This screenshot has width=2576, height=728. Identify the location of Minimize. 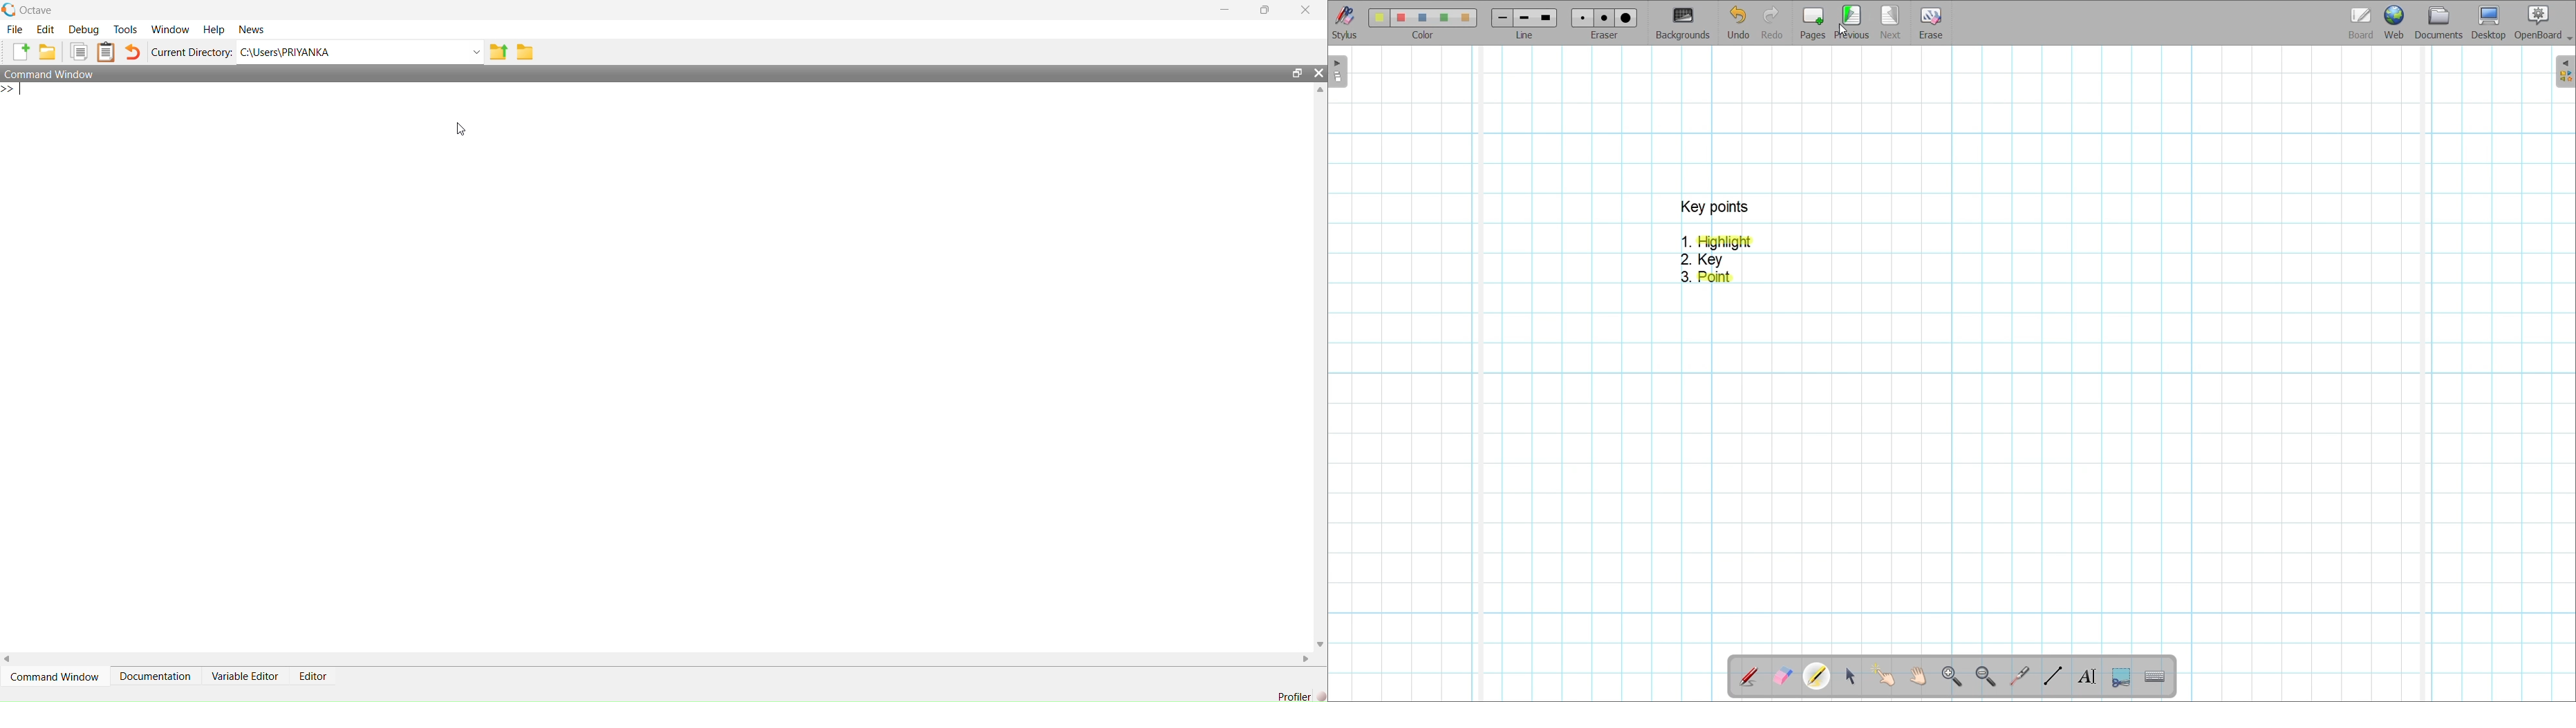
(1222, 10).